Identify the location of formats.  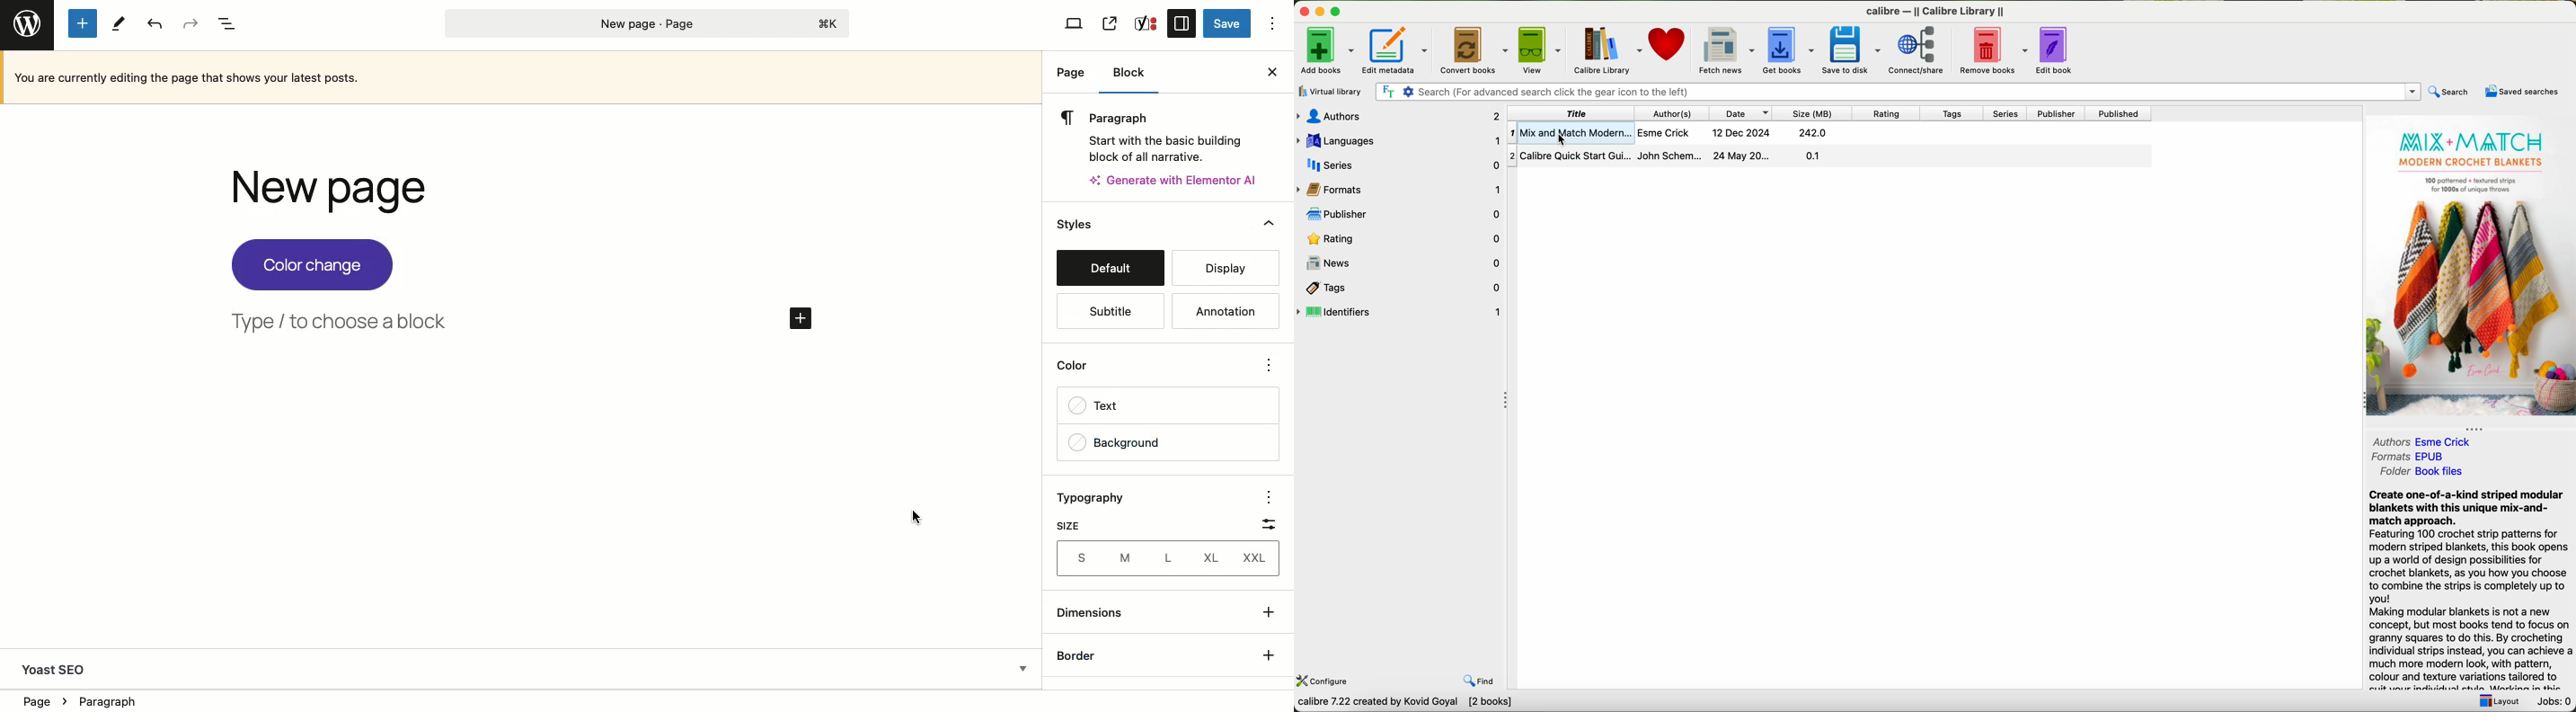
(1400, 190).